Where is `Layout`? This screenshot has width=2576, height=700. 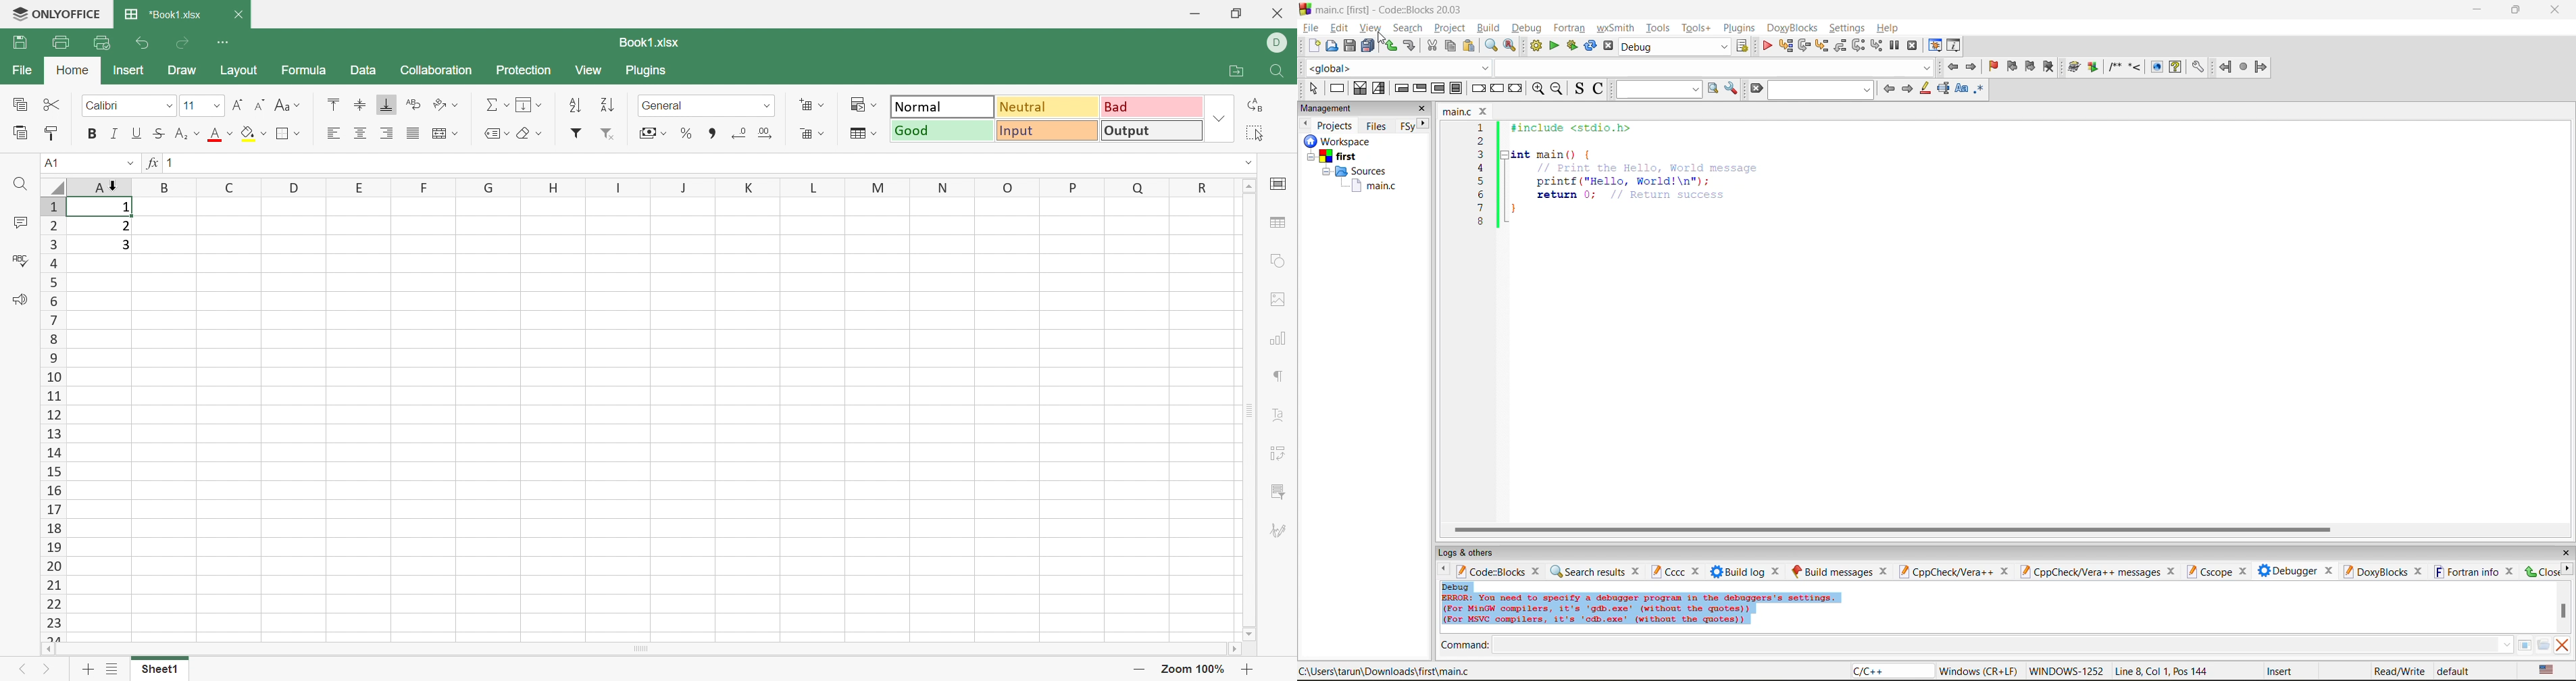
Layout is located at coordinates (238, 70).